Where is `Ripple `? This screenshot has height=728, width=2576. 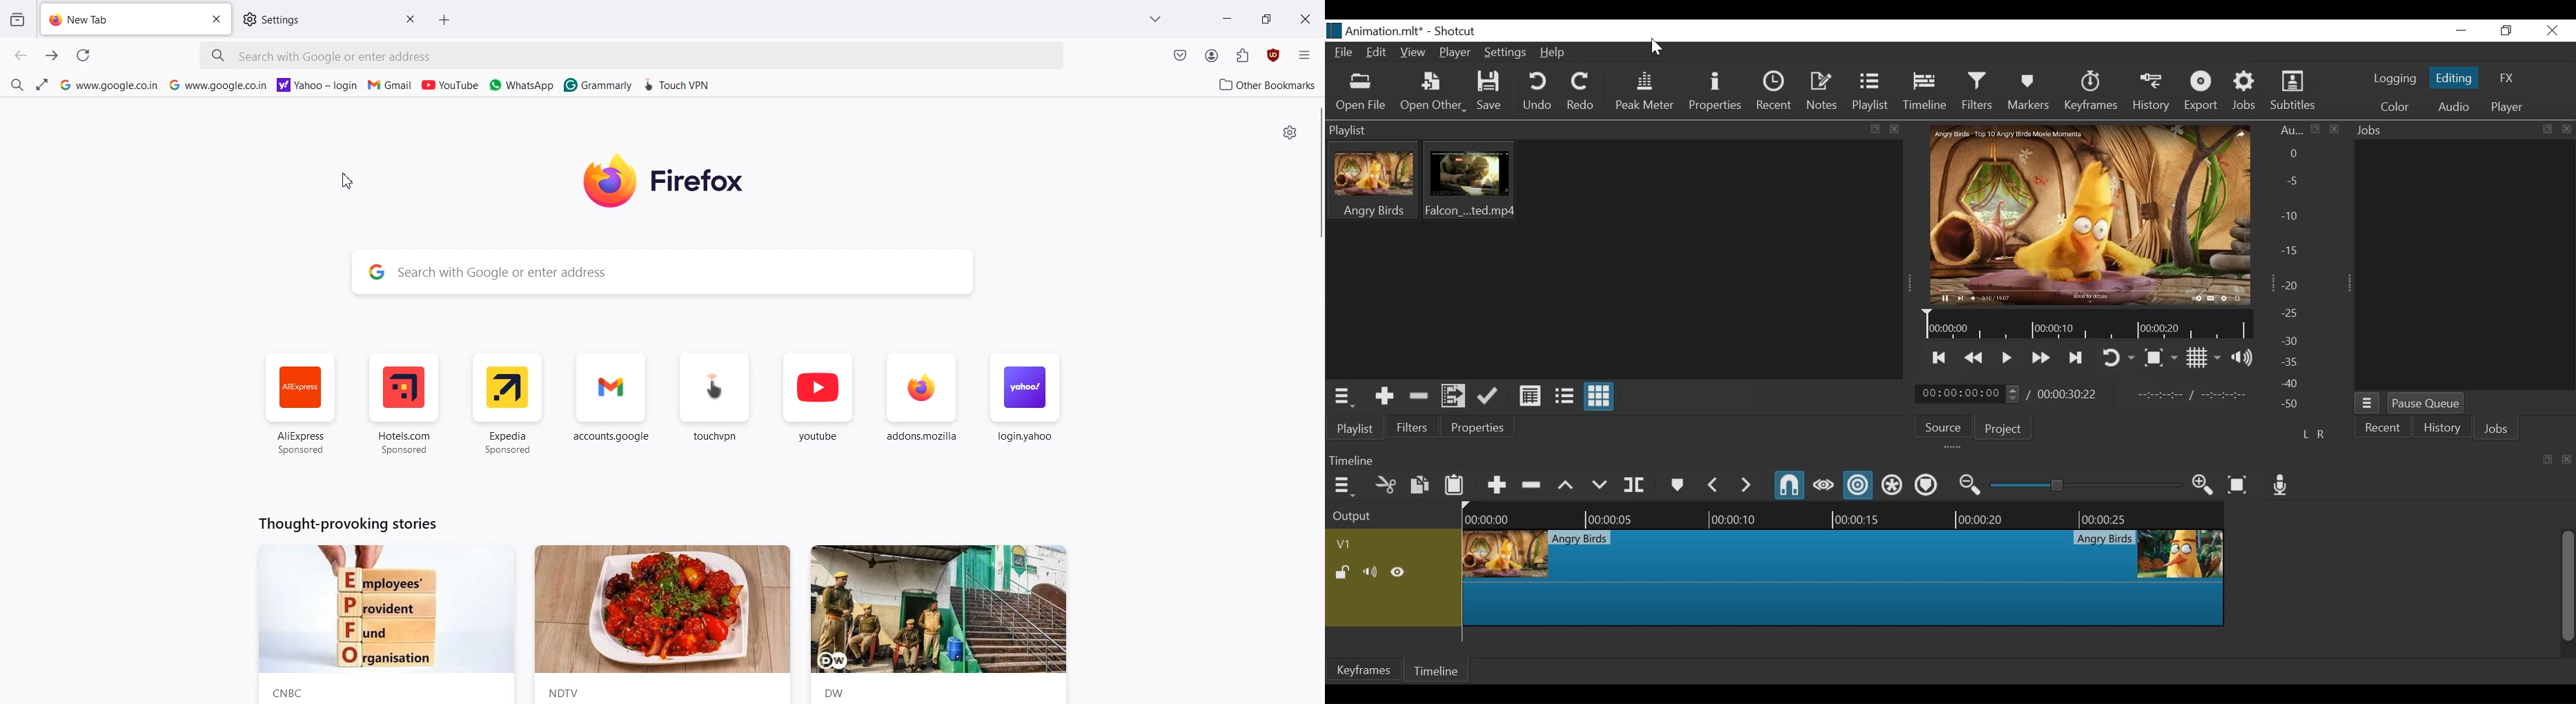
Ripple  is located at coordinates (1859, 486).